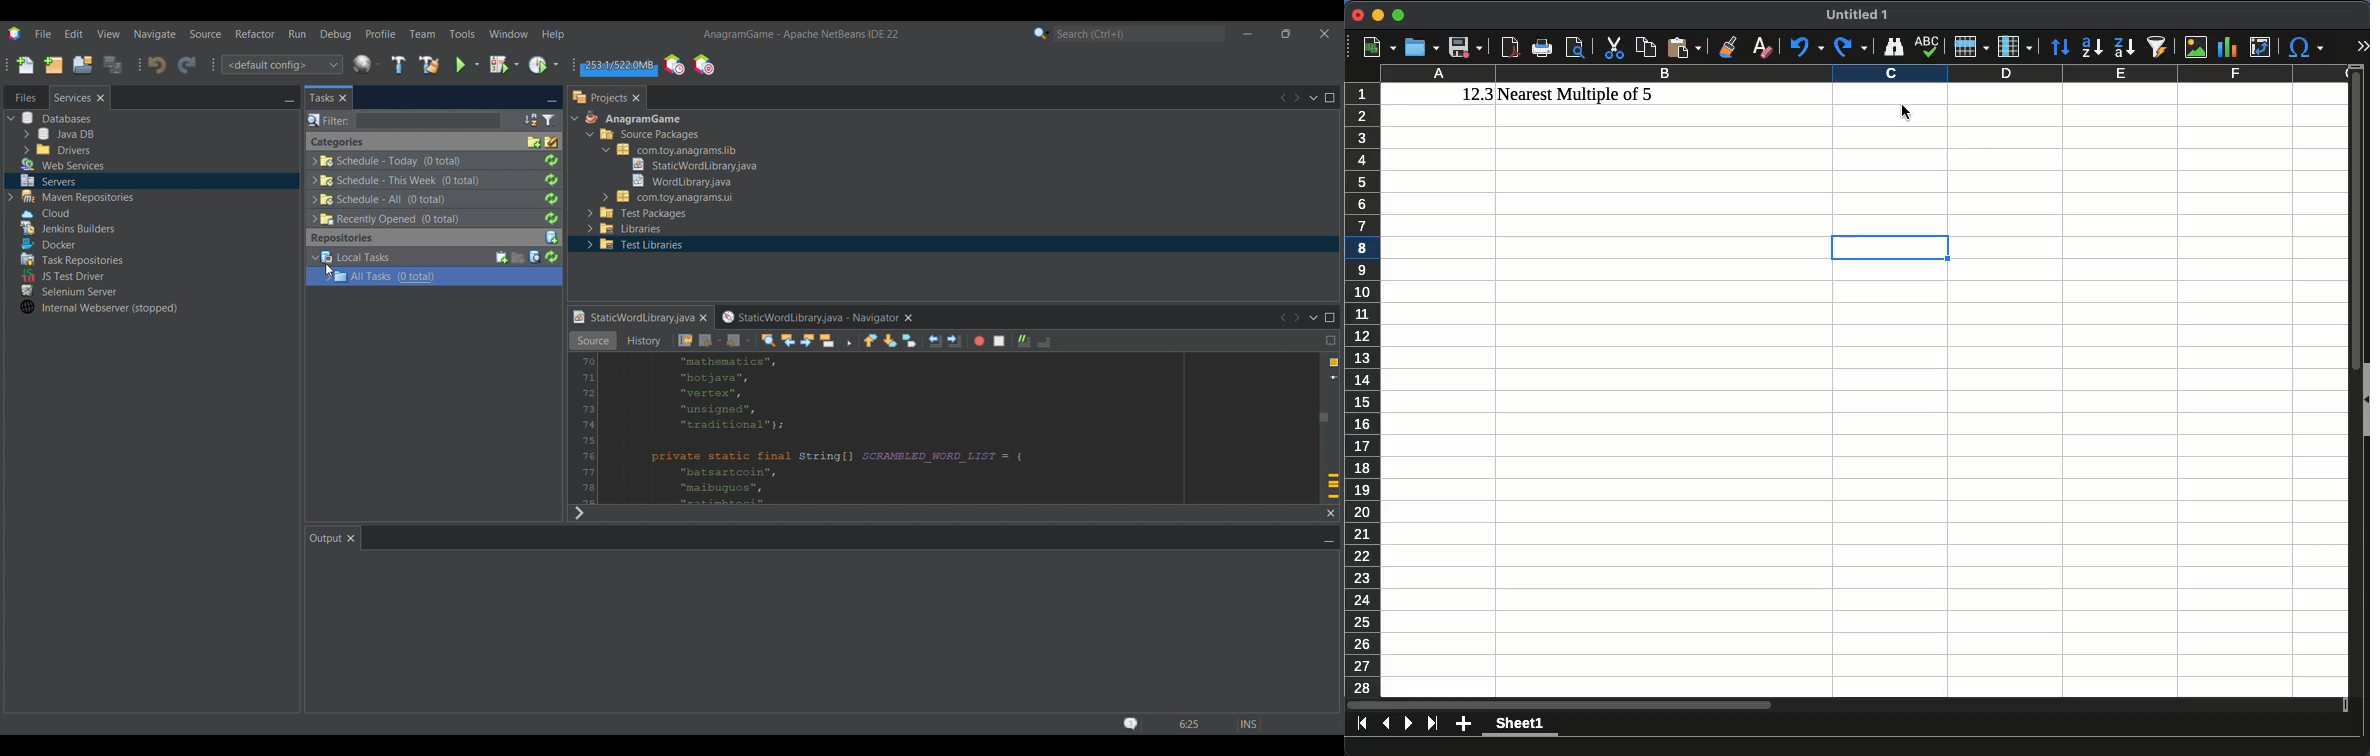  Describe the element at coordinates (1577, 47) in the screenshot. I see `print preview` at that location.